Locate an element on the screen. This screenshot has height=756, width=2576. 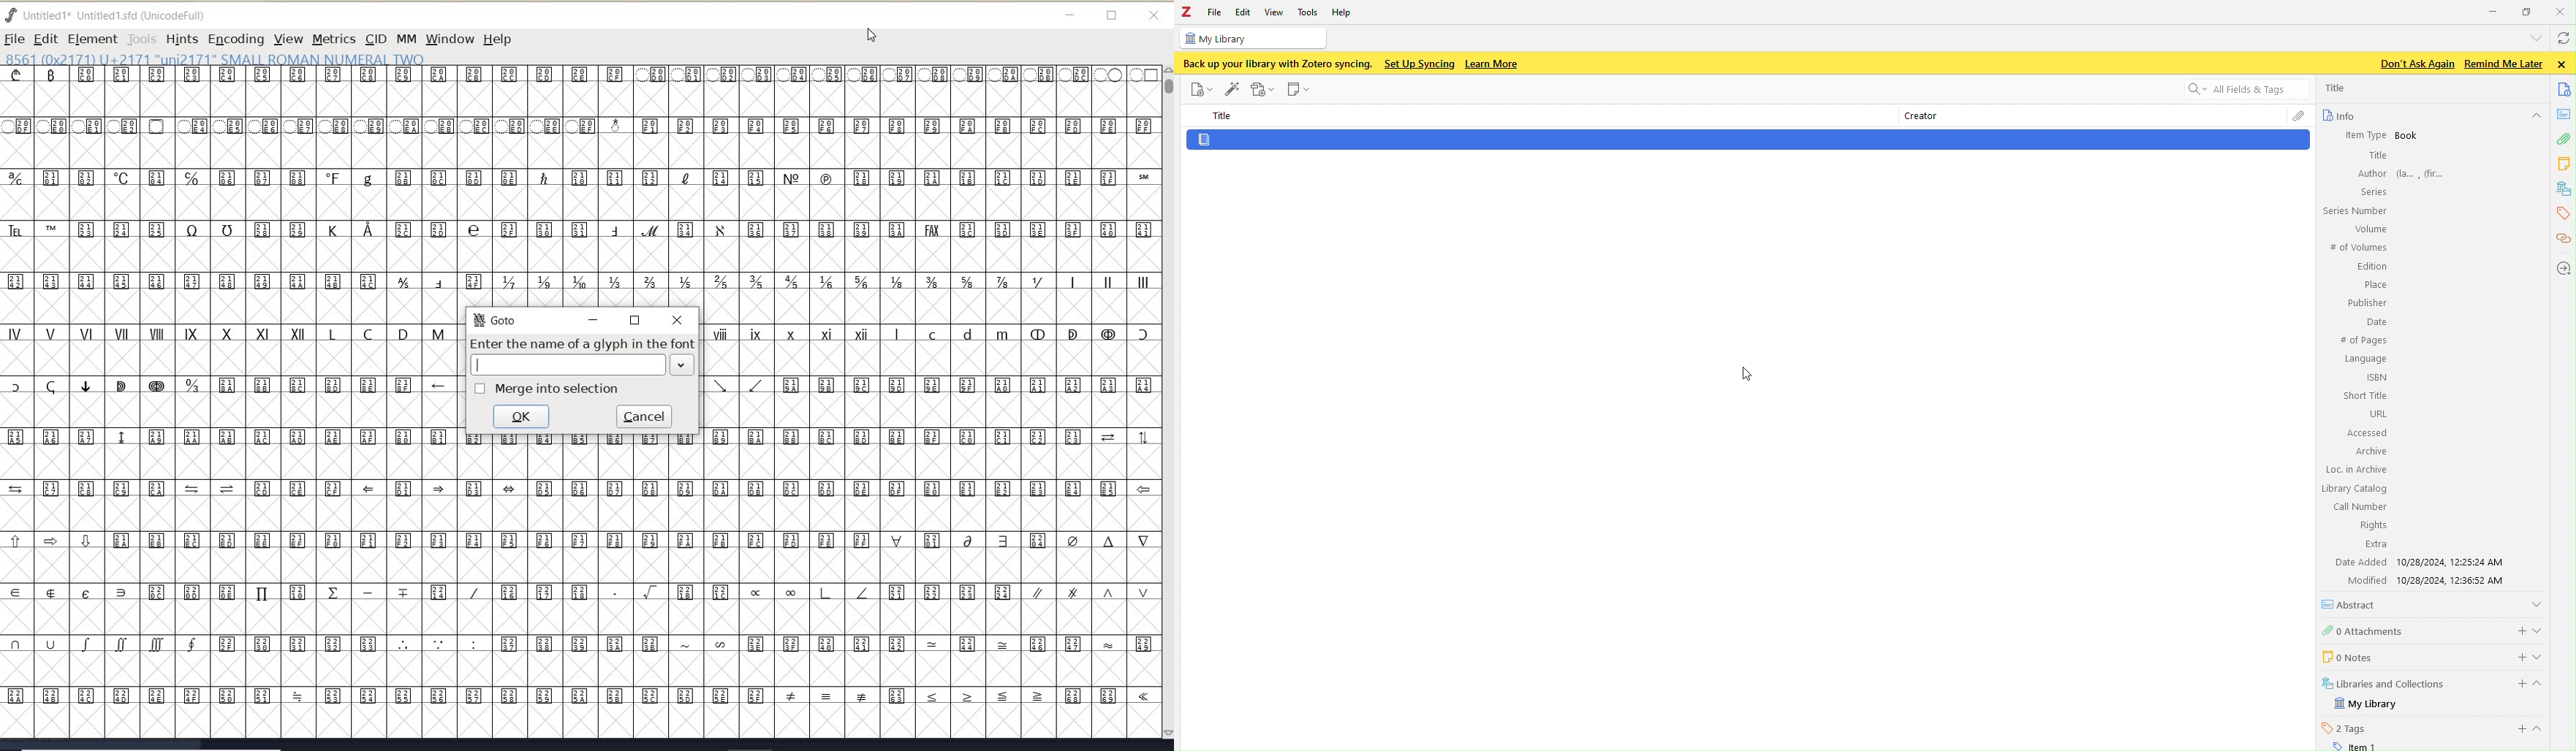
file attachment is located at coordinates (2298, 118).